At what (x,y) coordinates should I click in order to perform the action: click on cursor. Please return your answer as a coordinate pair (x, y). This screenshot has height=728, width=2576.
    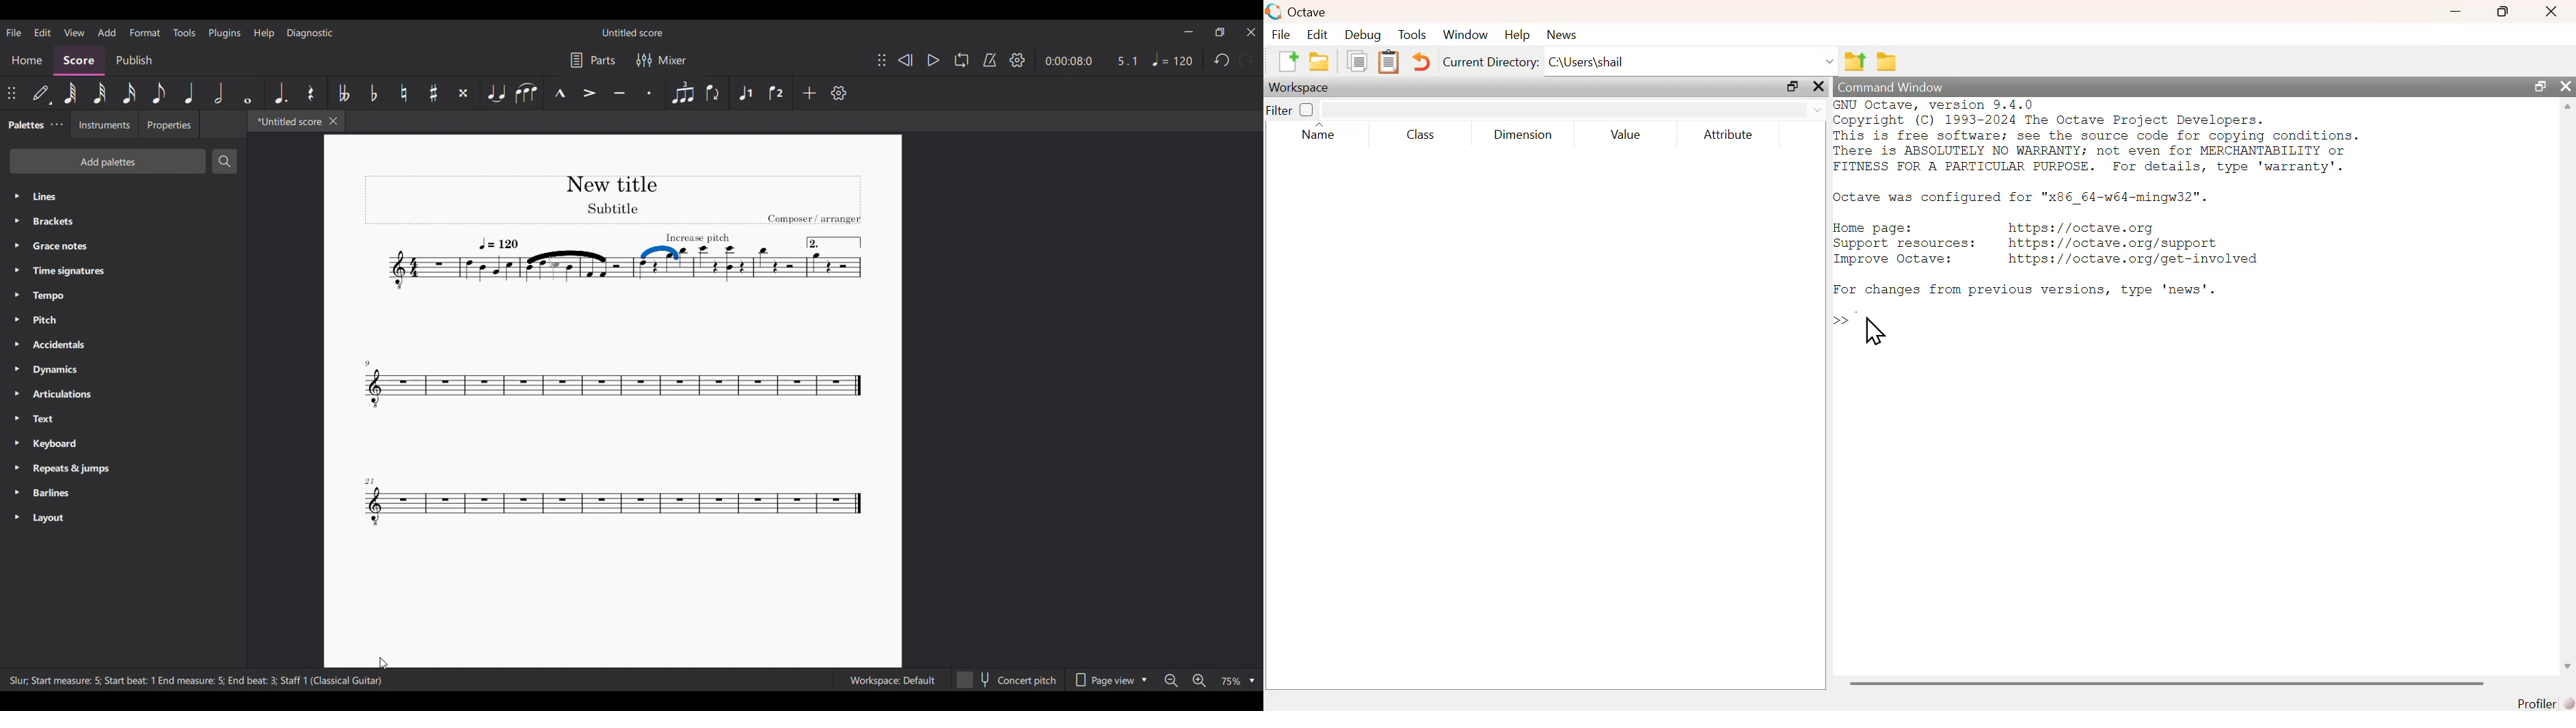
    Looking at the image, I should click on (1874, 333).